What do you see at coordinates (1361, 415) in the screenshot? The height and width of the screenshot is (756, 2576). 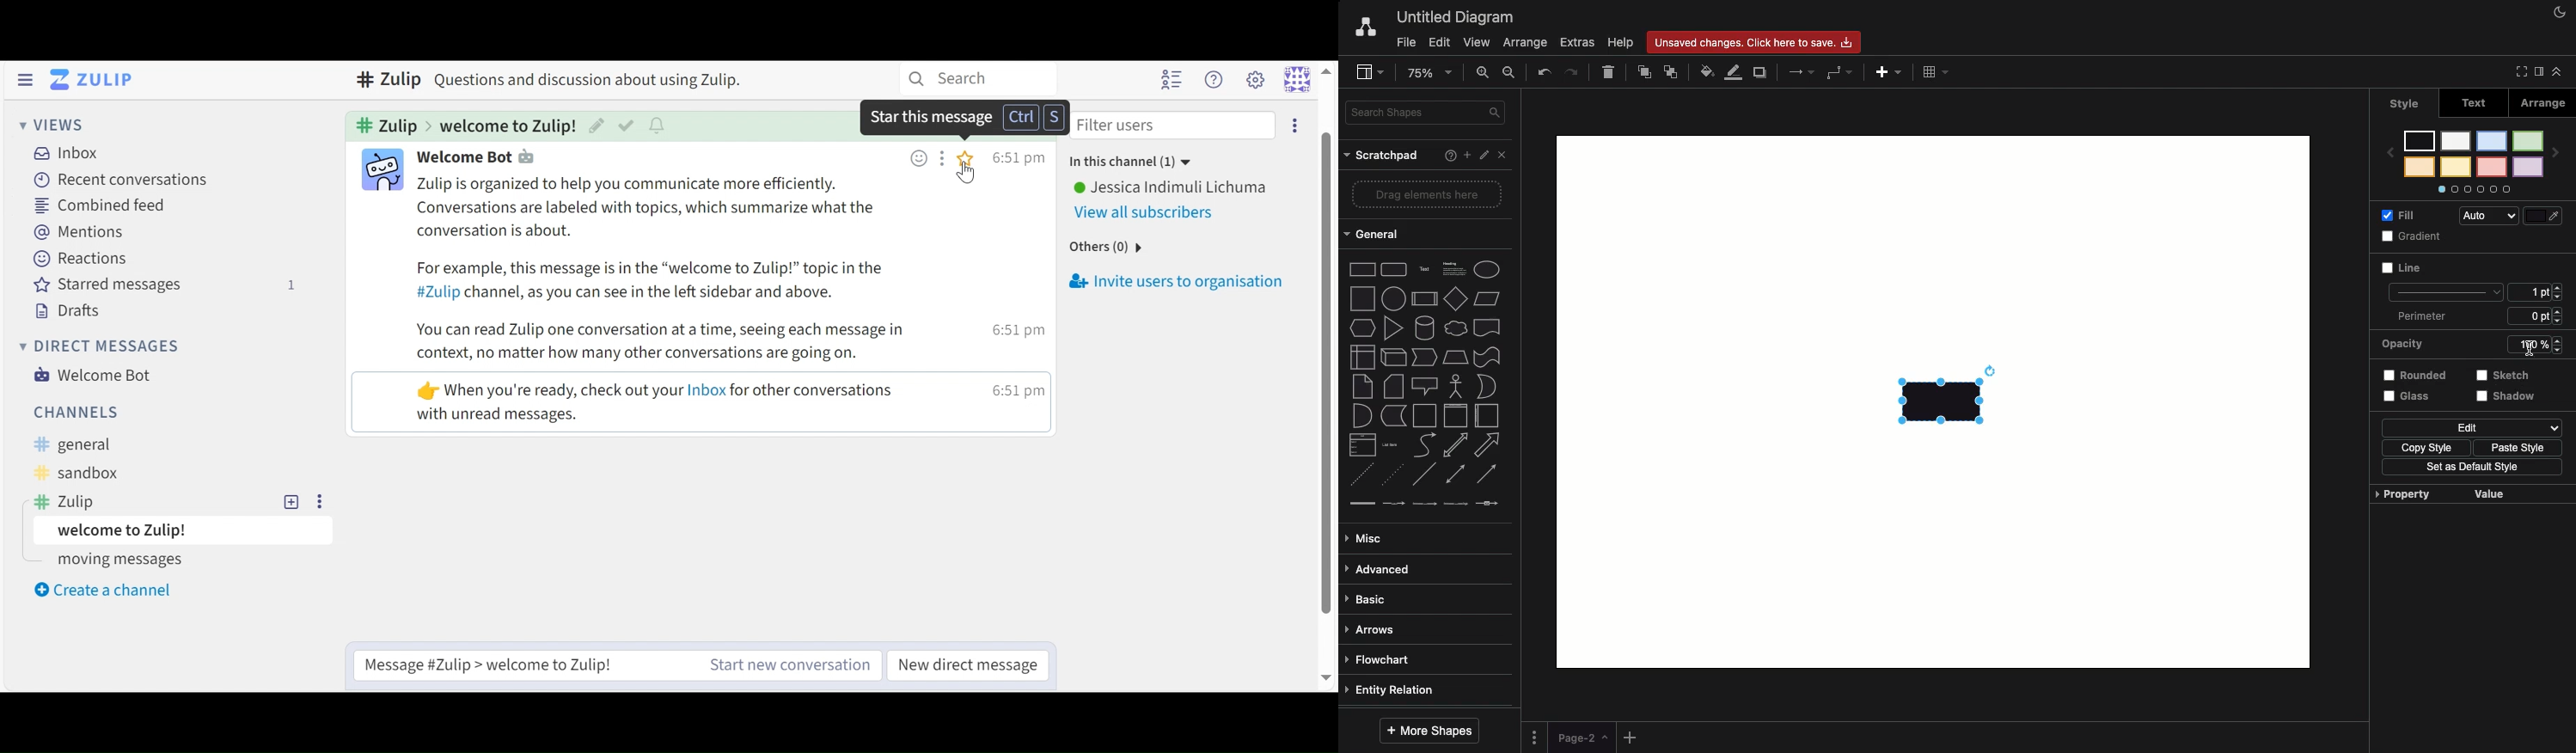 I see `and` at bounding box center [1361, 415].